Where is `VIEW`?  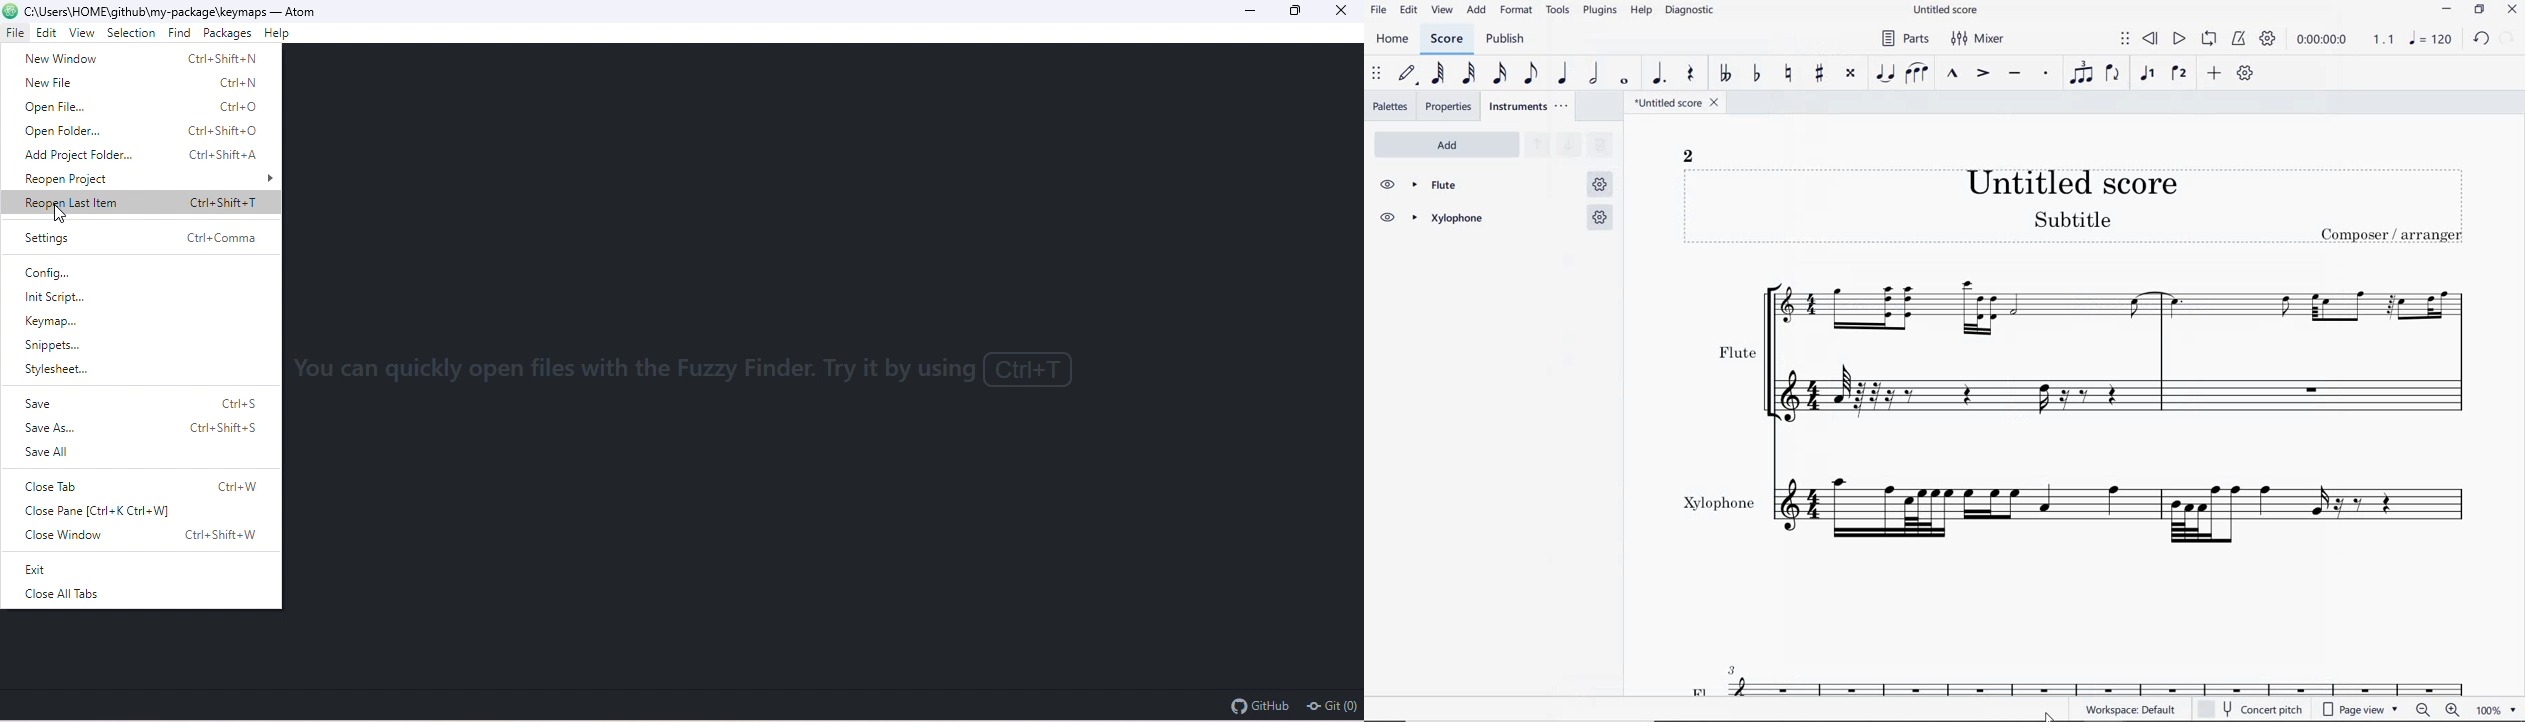
VIEW is located at coordinates (1443, 10).